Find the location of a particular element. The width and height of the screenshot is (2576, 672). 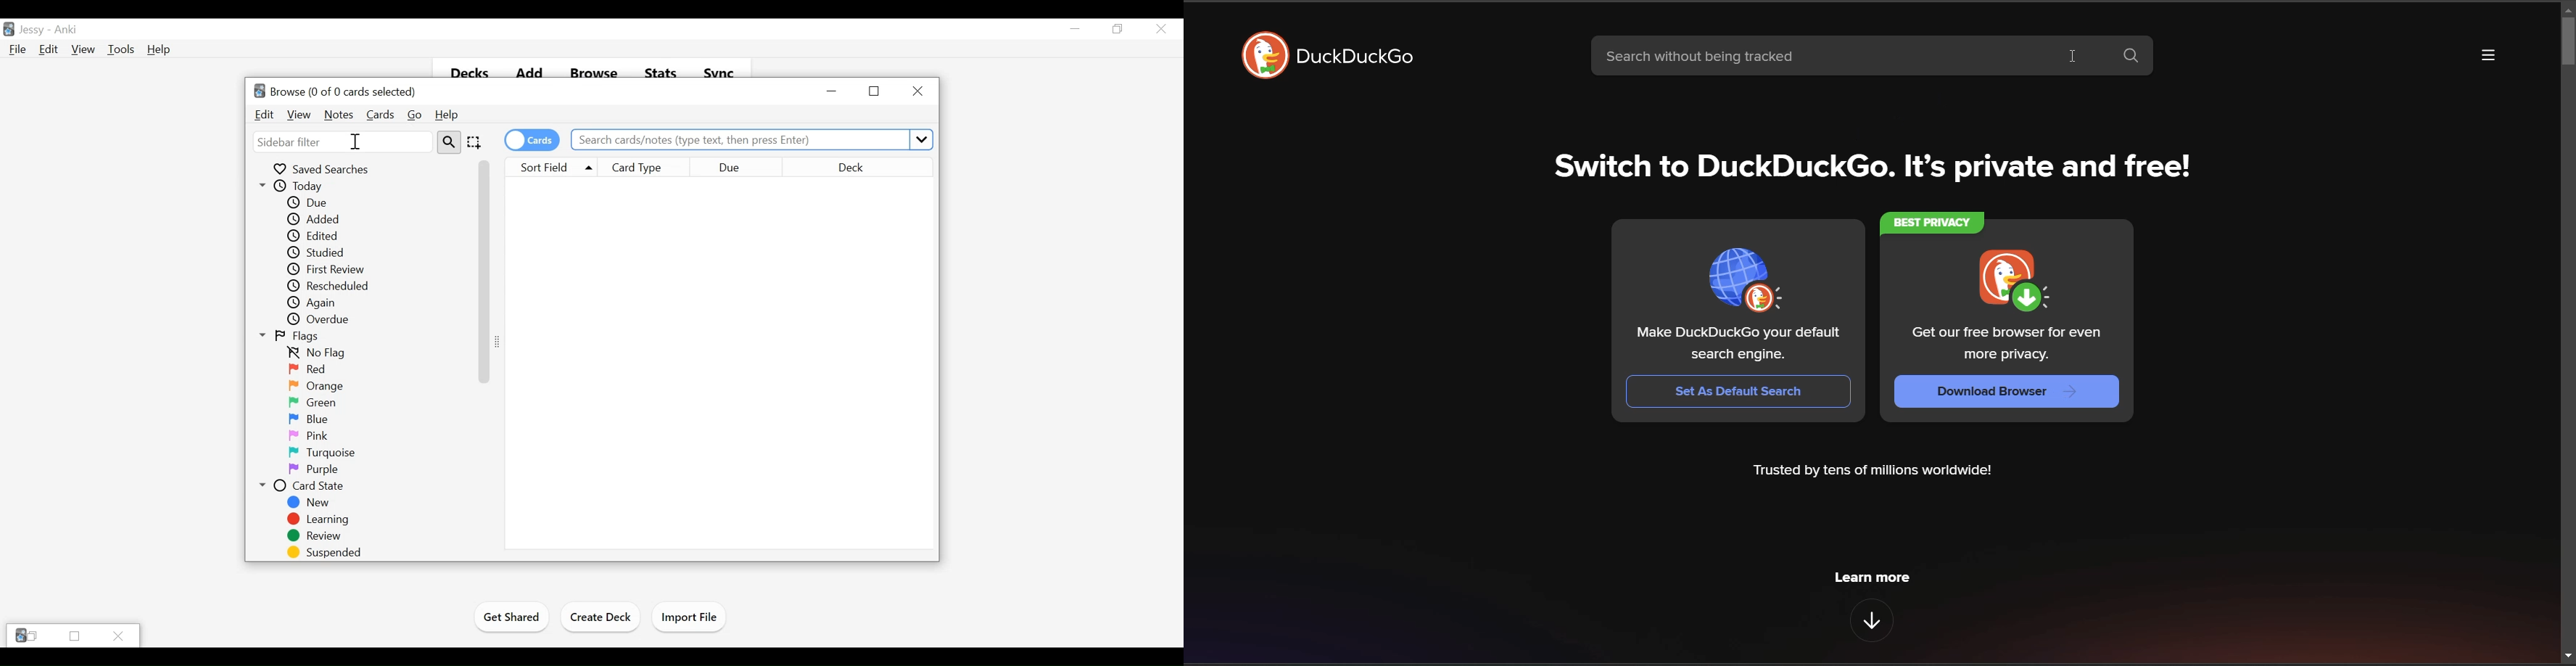

Overdue is located at coordinates (324, 319).